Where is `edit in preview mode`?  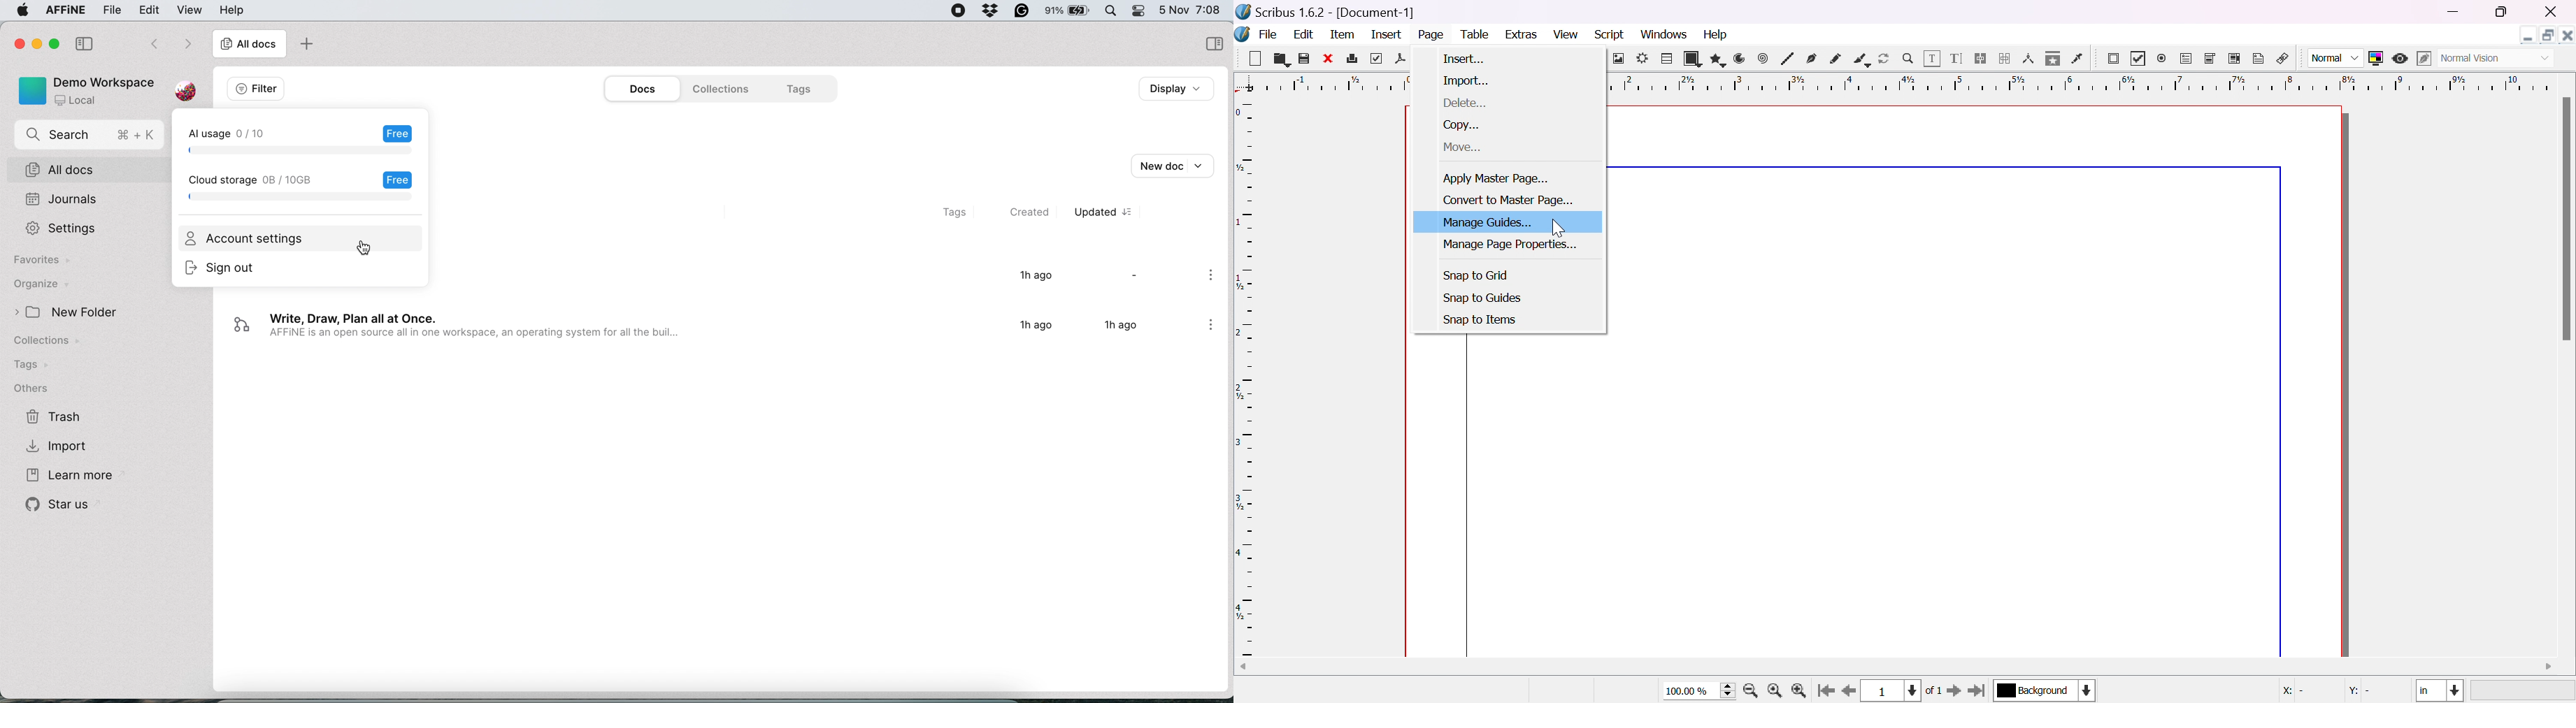 edit in preview mode is located at coordinates (2424, 58).